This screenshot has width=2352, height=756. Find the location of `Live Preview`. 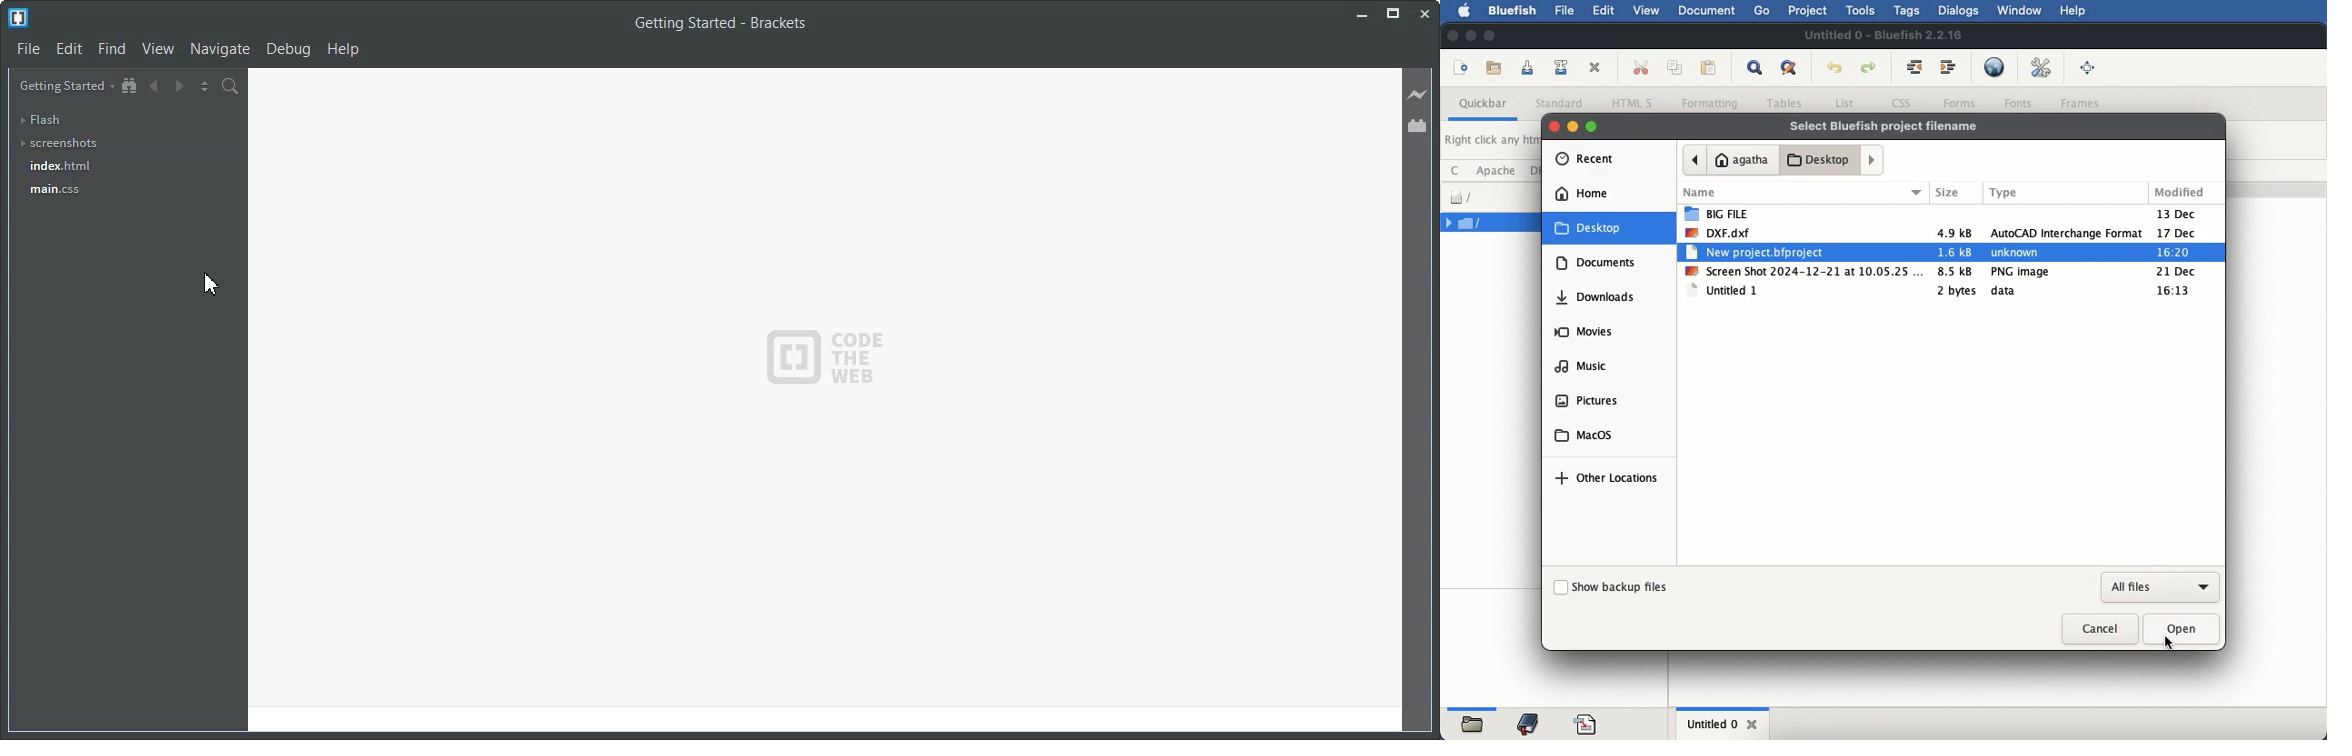

Live Preview is located at coordinates (1419, 95).